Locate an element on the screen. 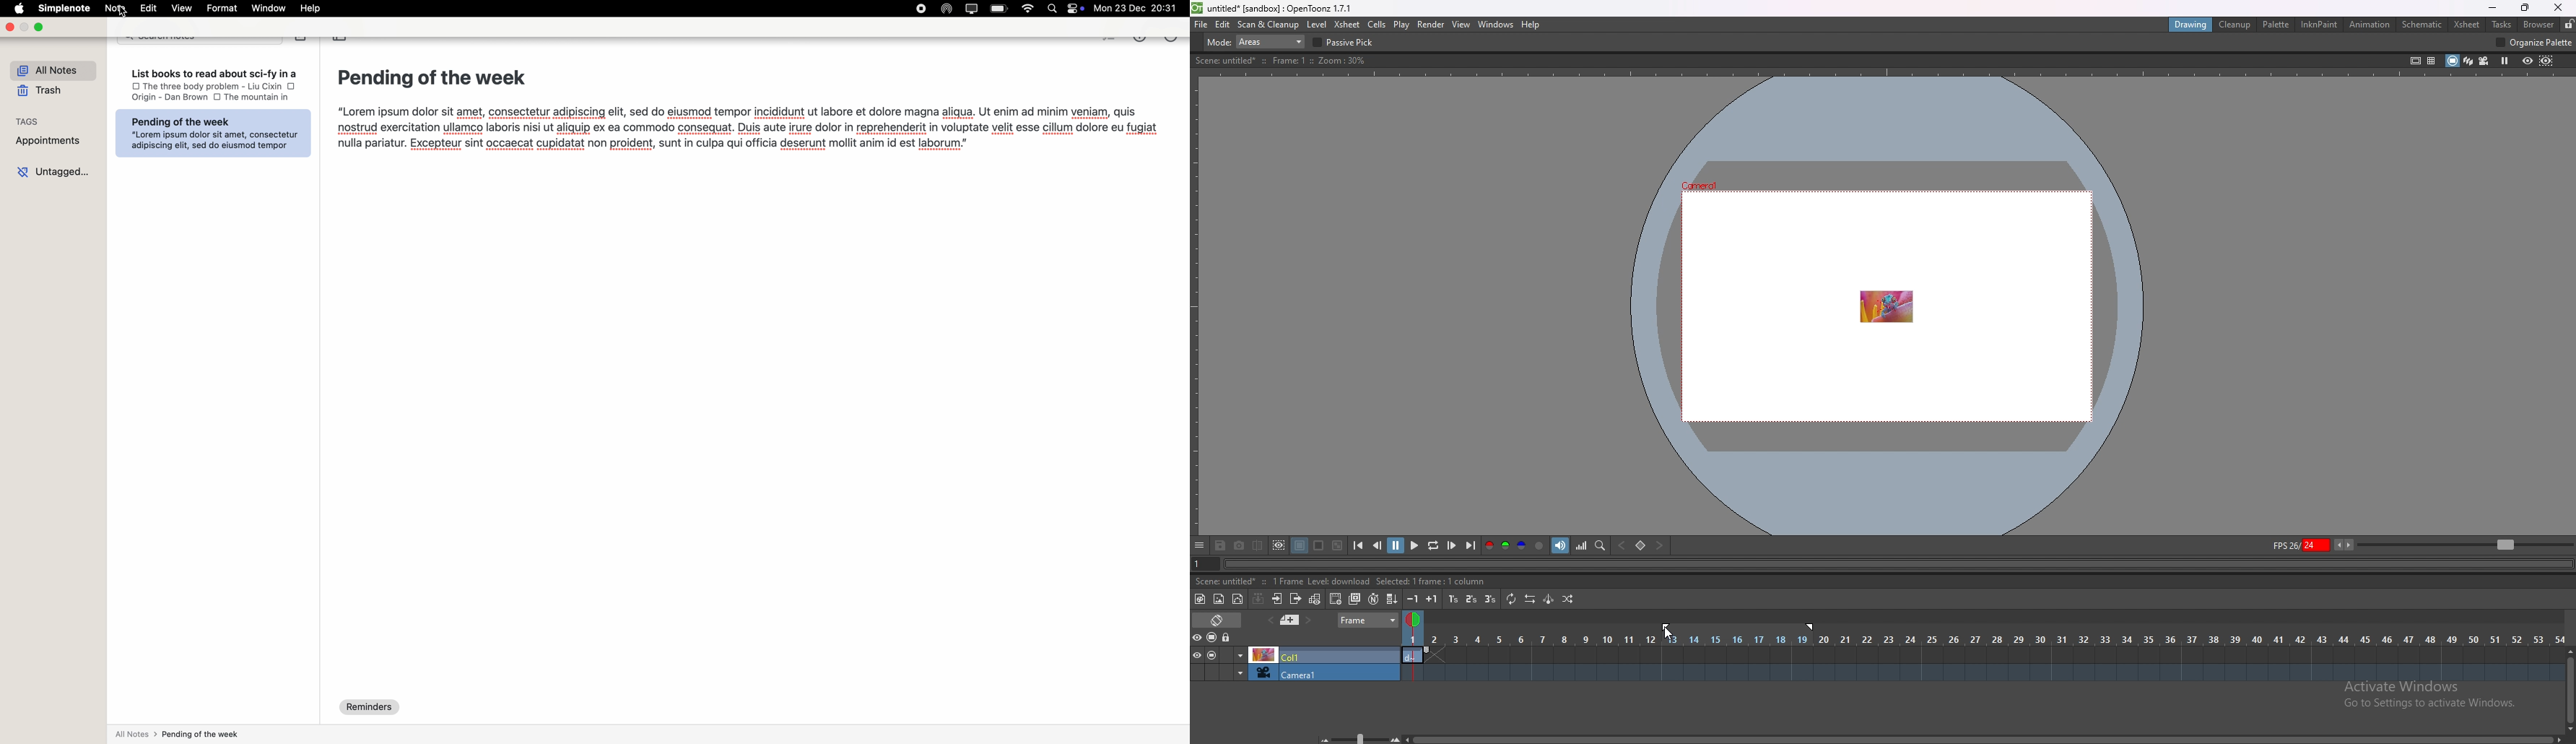 The image size is (2576, 756). trash is located at coordinates (40, 94).